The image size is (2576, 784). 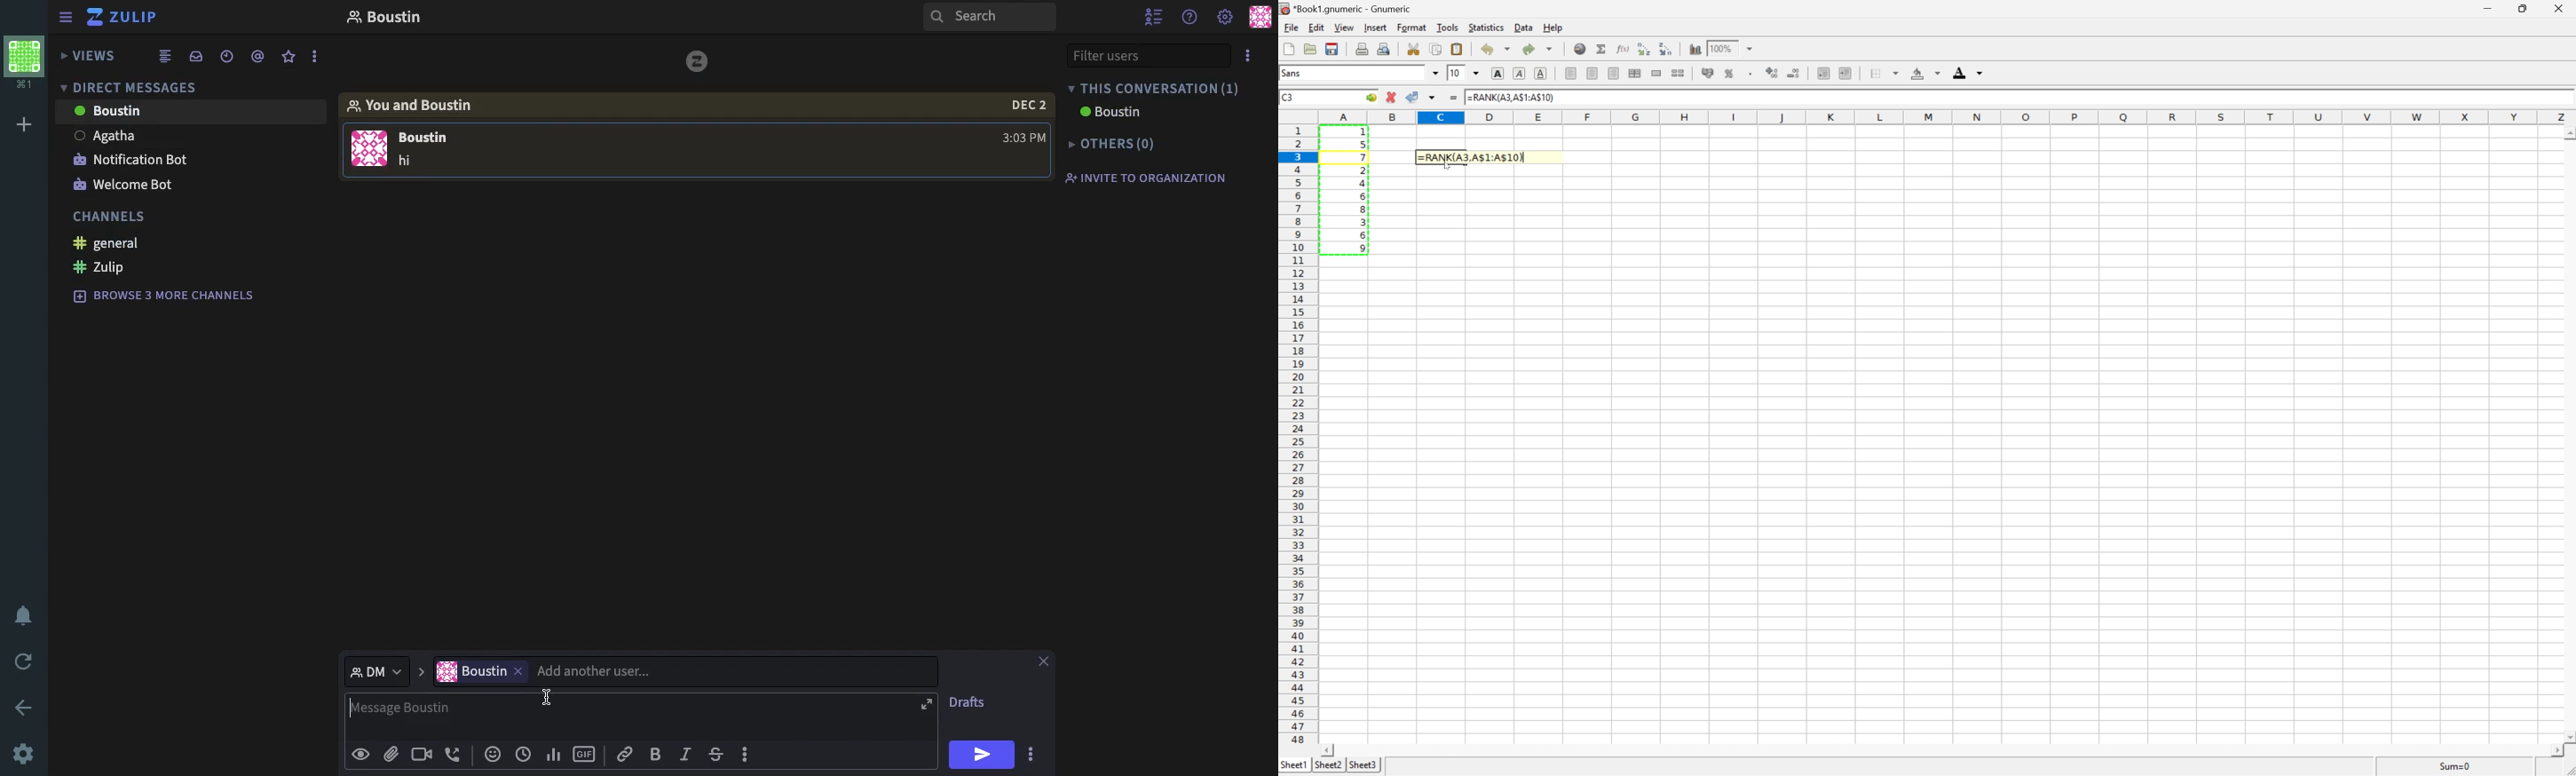 What do you see at coordinates (143, 87) in the screenshot?
I see `direct messages` at bounding box center [143, 87].